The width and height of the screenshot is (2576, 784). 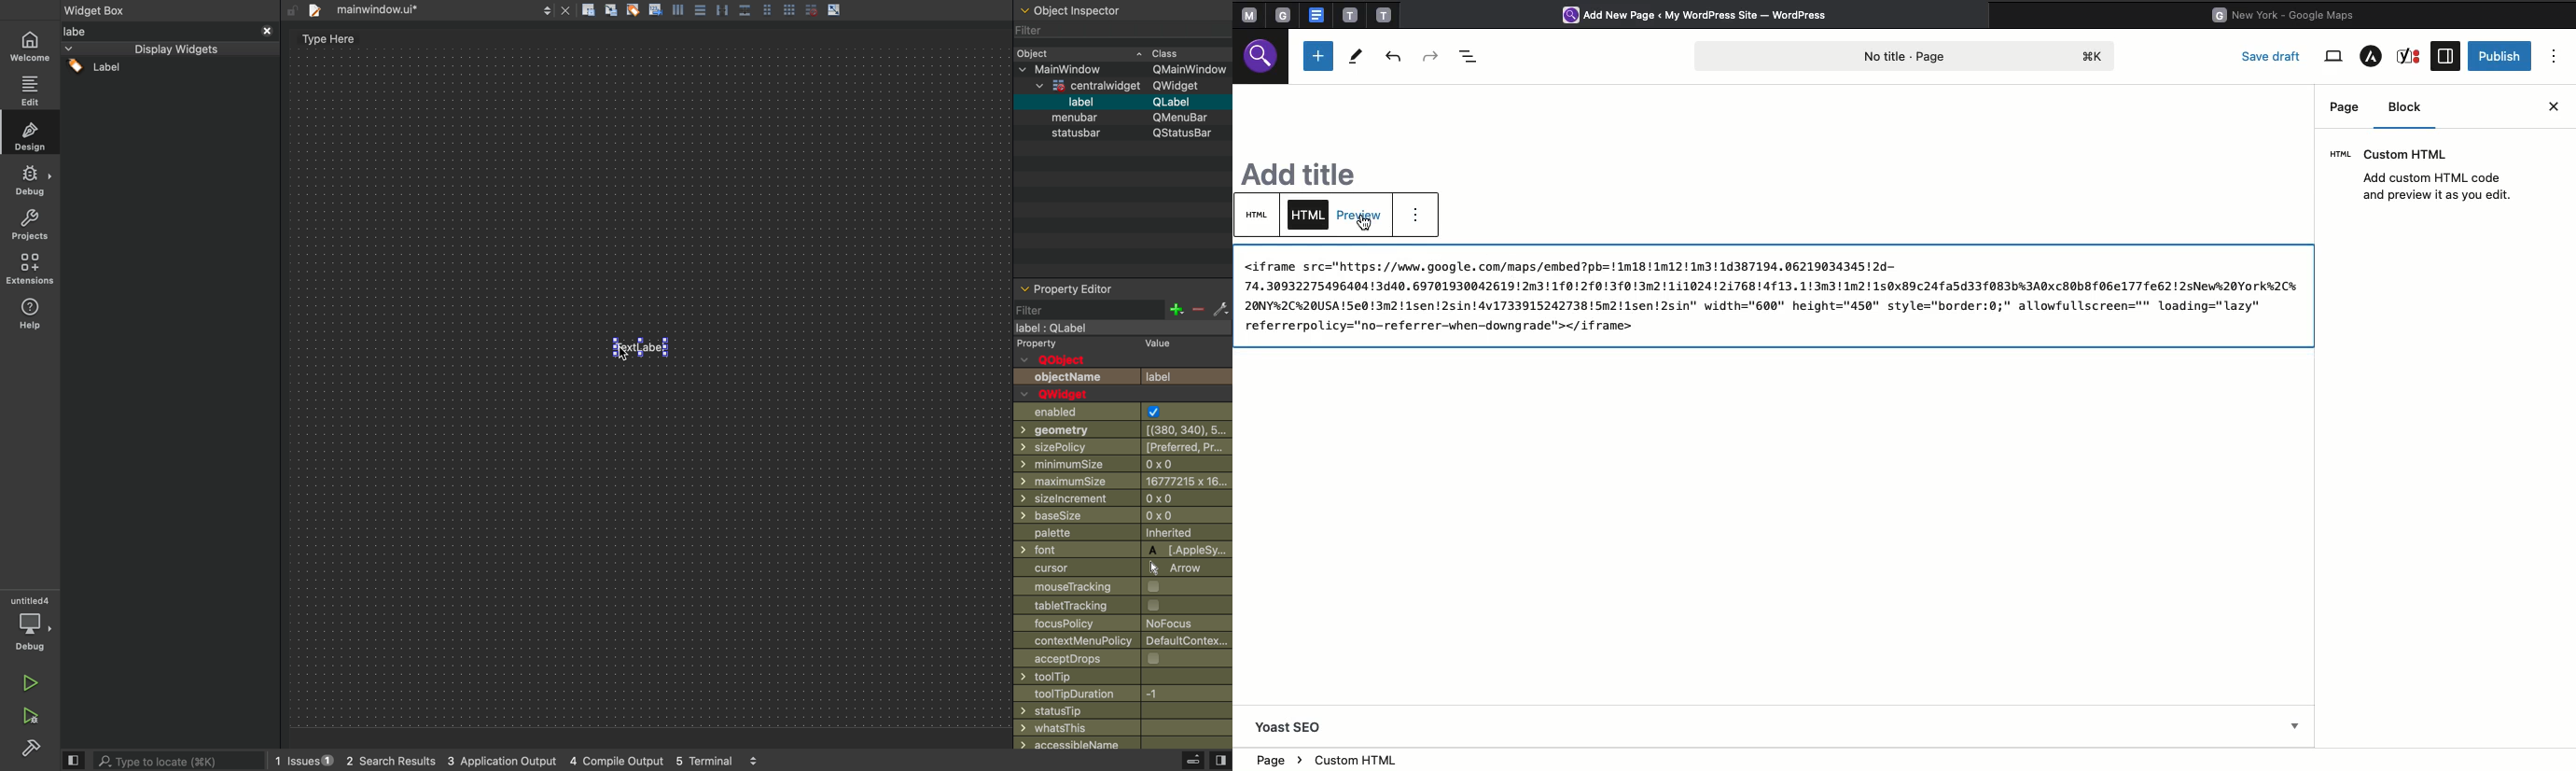 What do you see at coordinates (1122, 288) in the screenshot?
I see `properties of selected widget ` at bounding box center [1122, 288].